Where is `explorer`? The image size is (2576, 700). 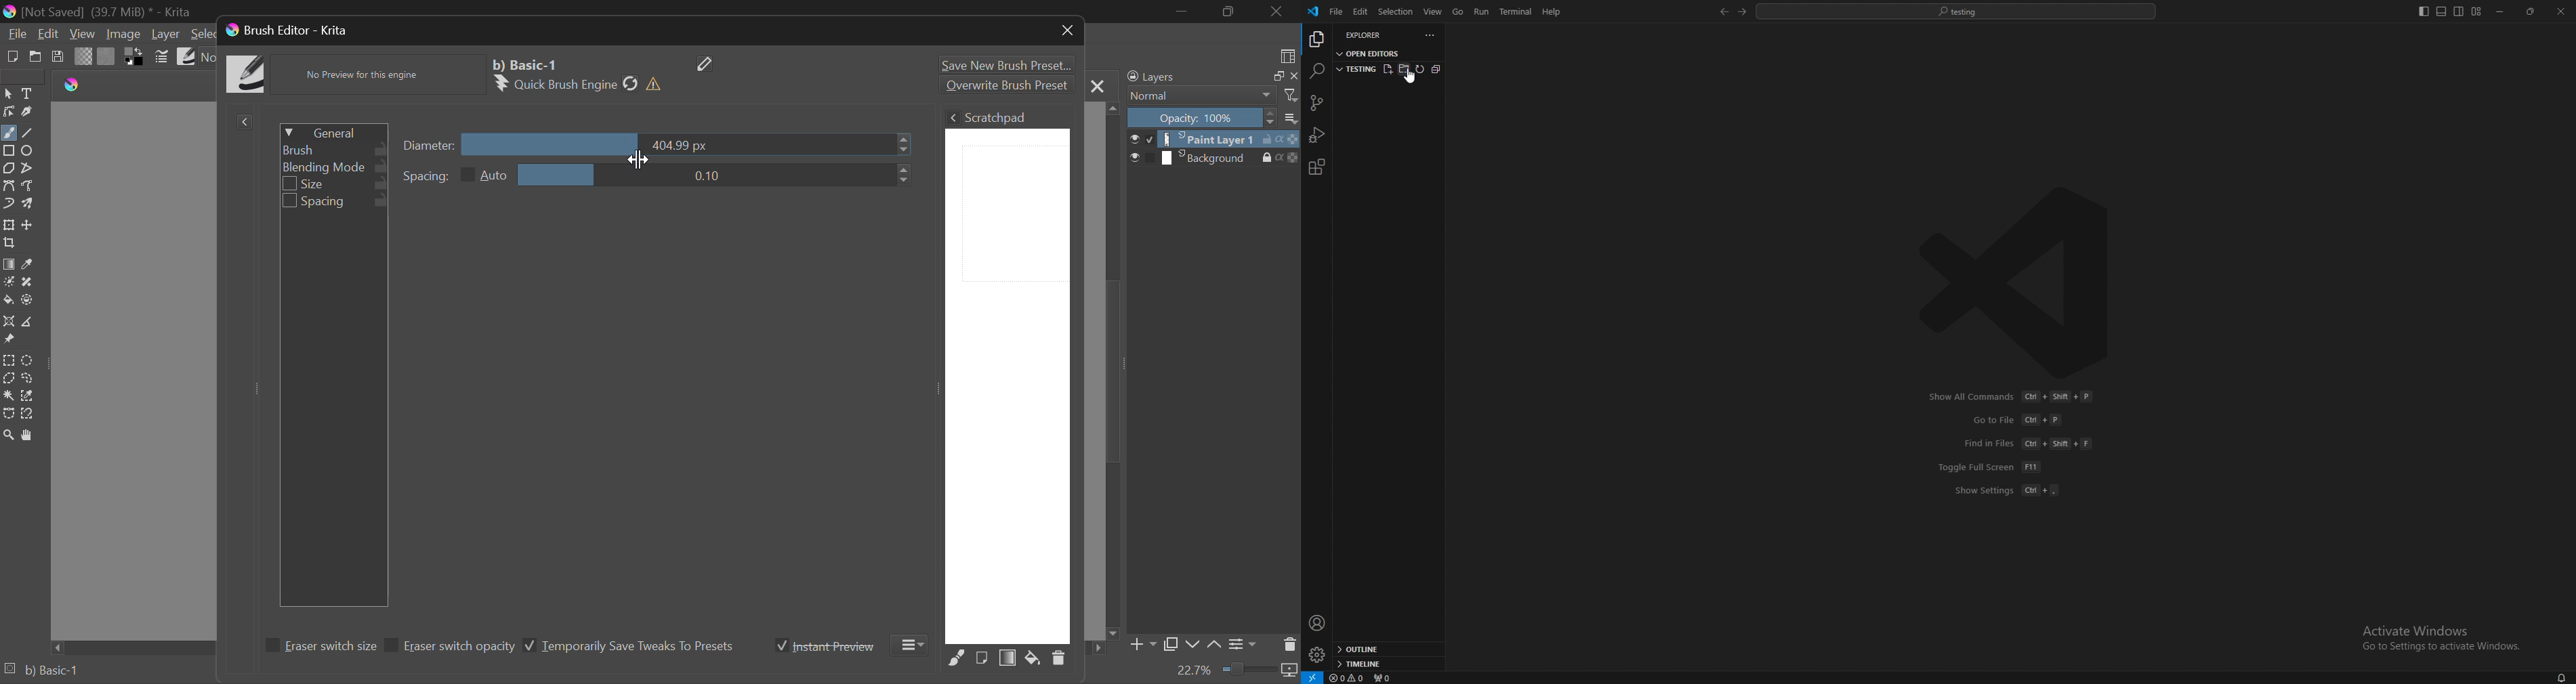 explorer is located at coordinates (1316, 40).